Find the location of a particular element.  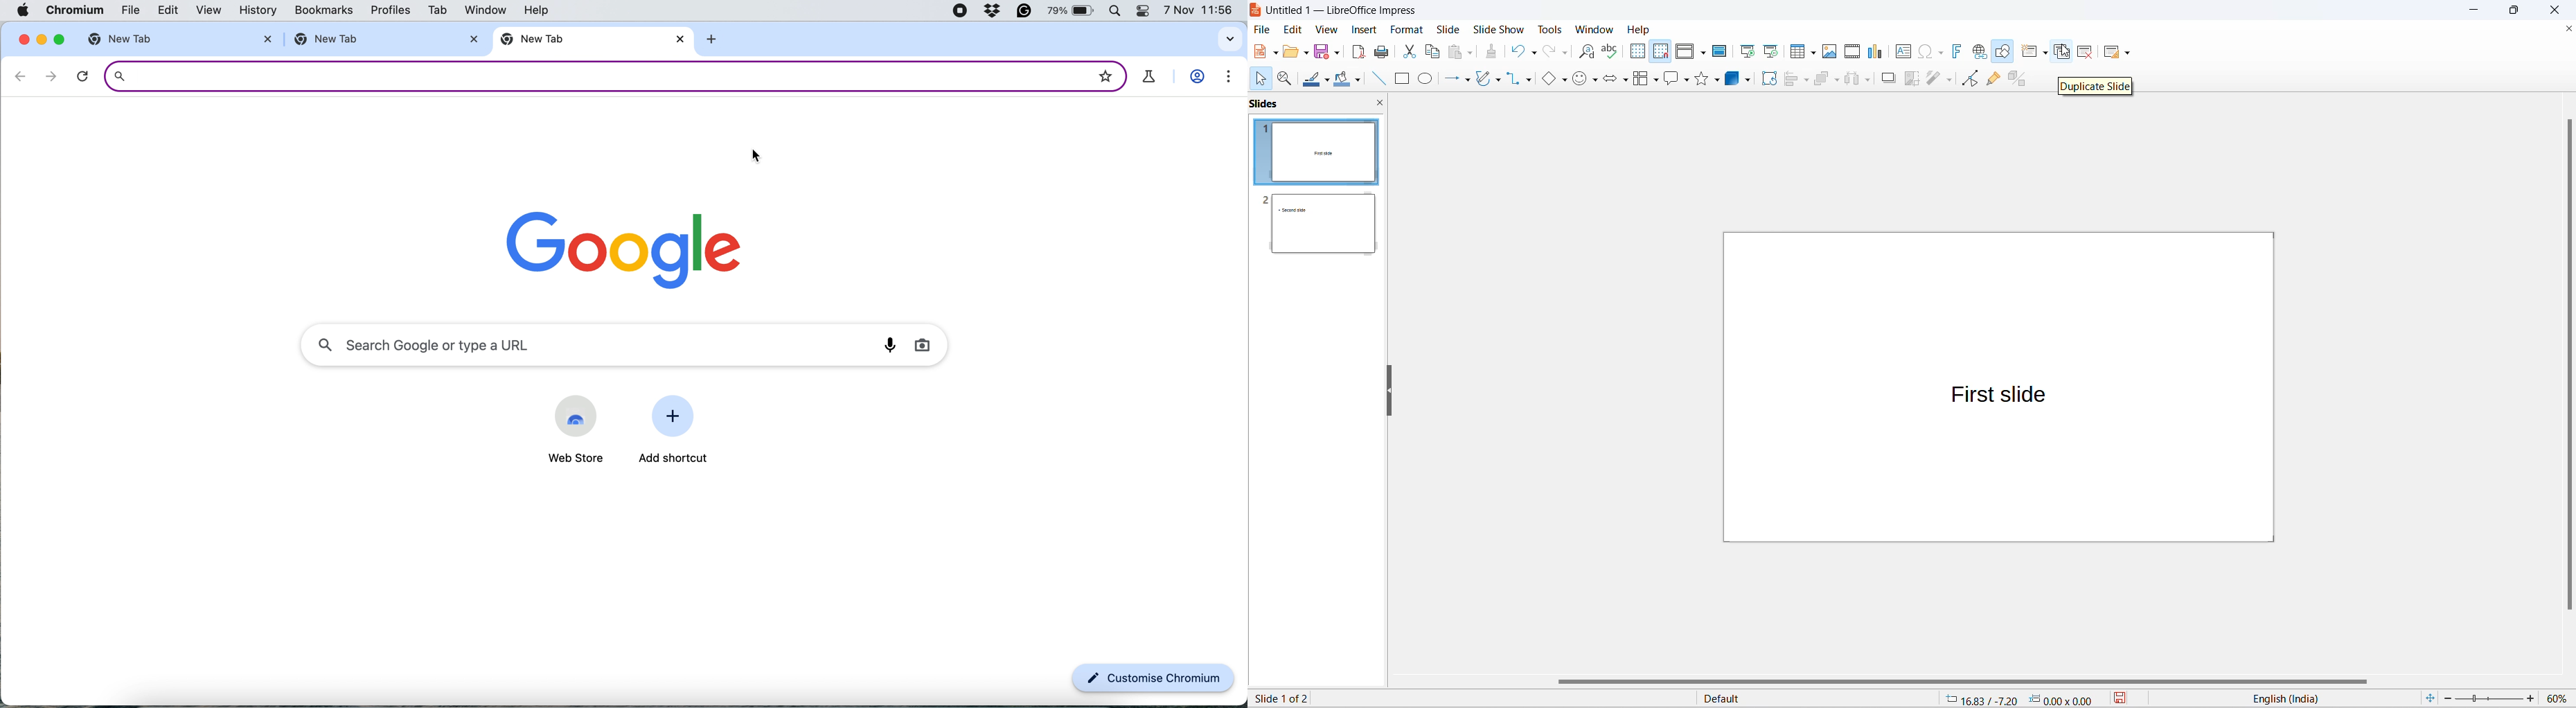

close is located at coordinates (473, 38).